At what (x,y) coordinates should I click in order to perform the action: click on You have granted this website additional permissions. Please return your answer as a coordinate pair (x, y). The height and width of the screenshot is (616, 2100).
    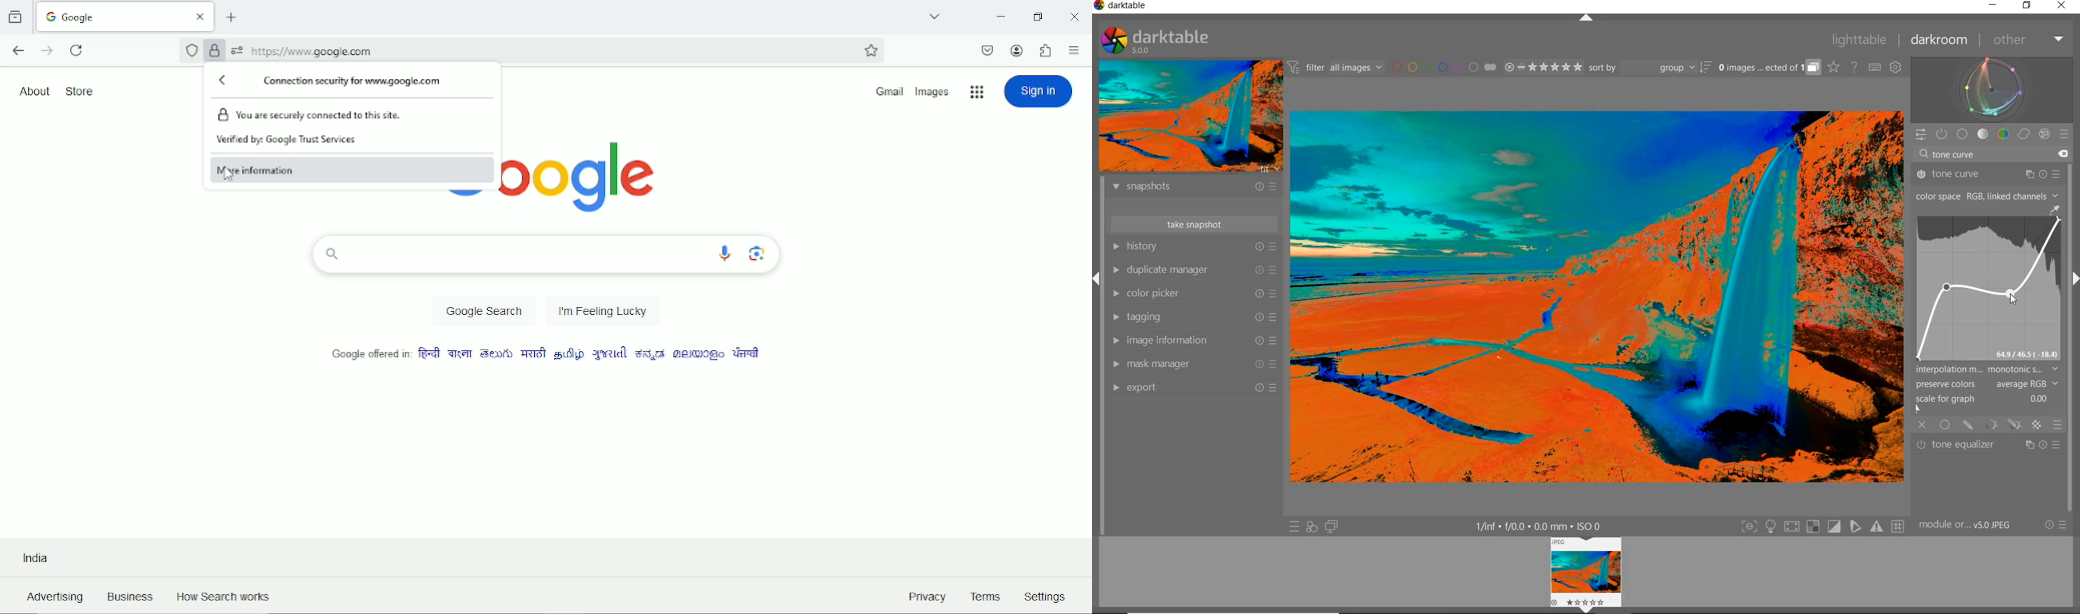
    Looking at the image, I should click on (237, 50).